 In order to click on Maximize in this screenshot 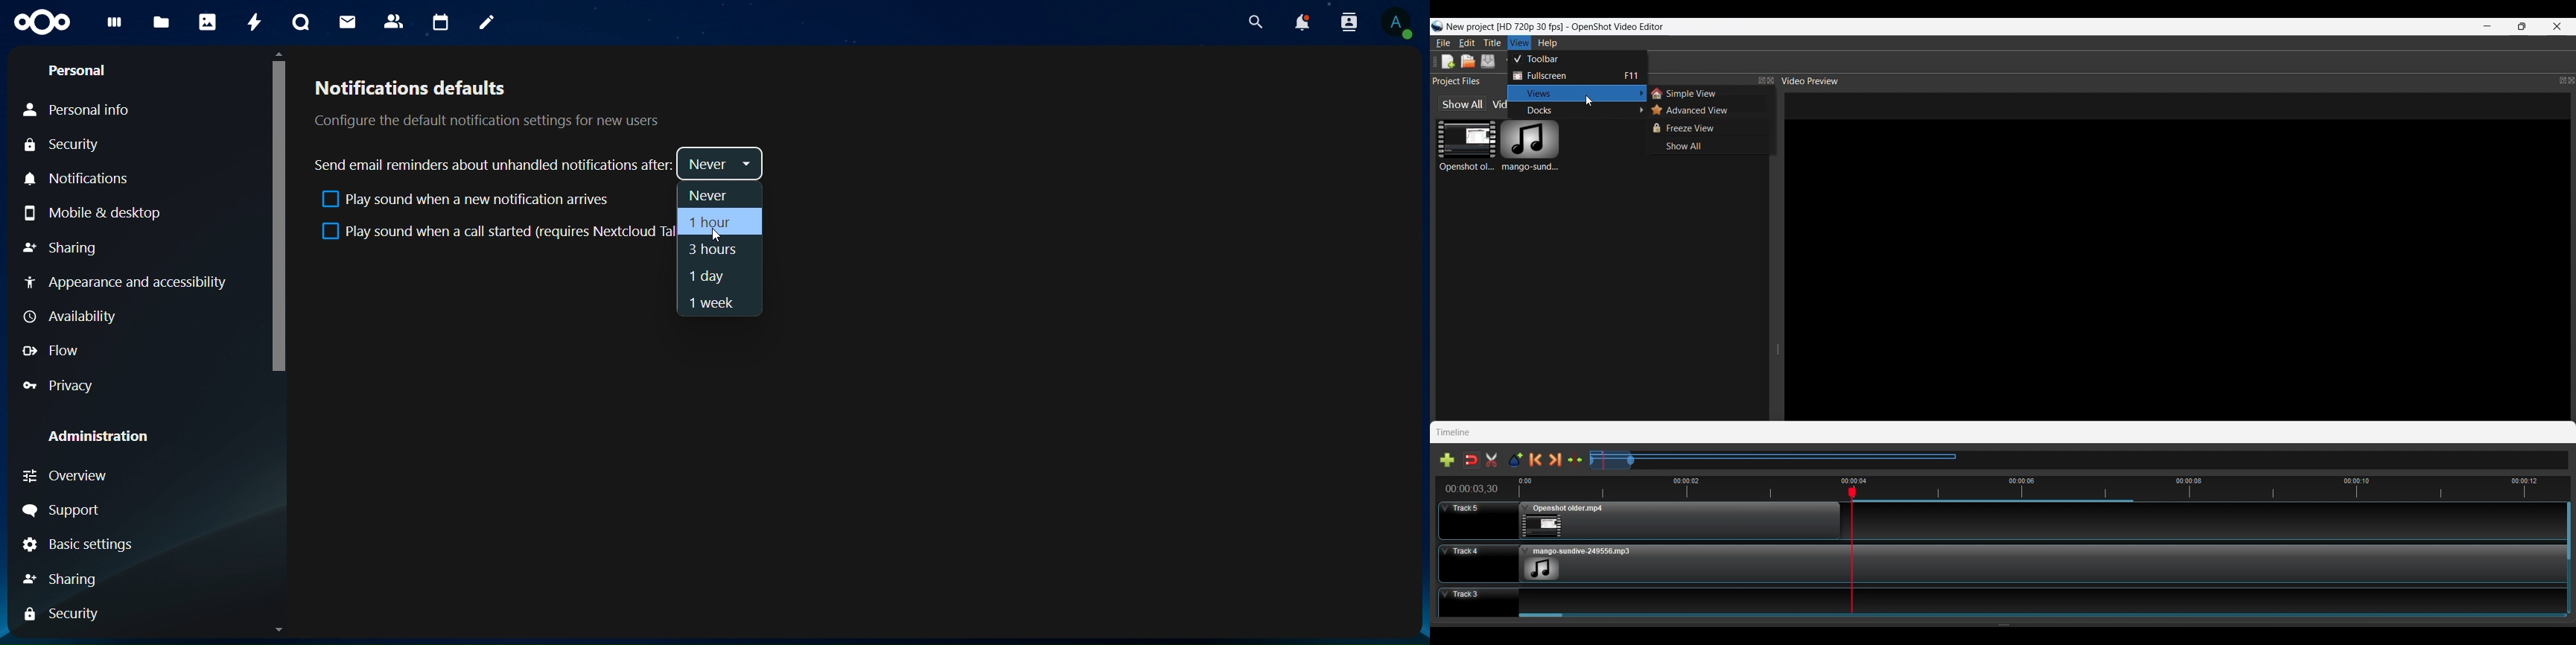, I will do `click(2523, 26)`.